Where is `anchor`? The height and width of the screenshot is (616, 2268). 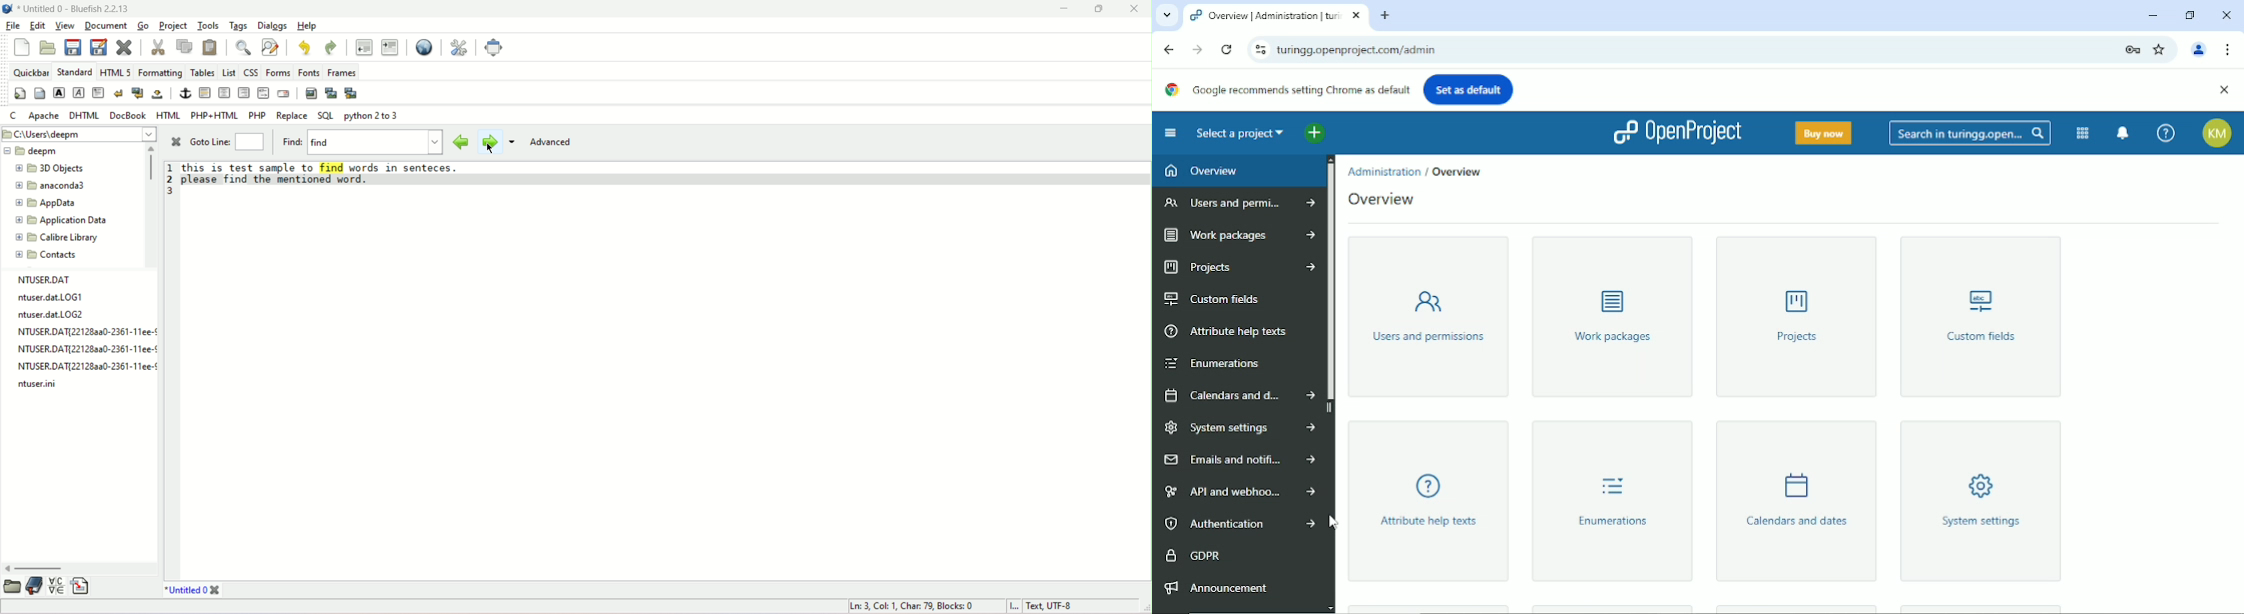
anchor is located at coordinates (184, 93).